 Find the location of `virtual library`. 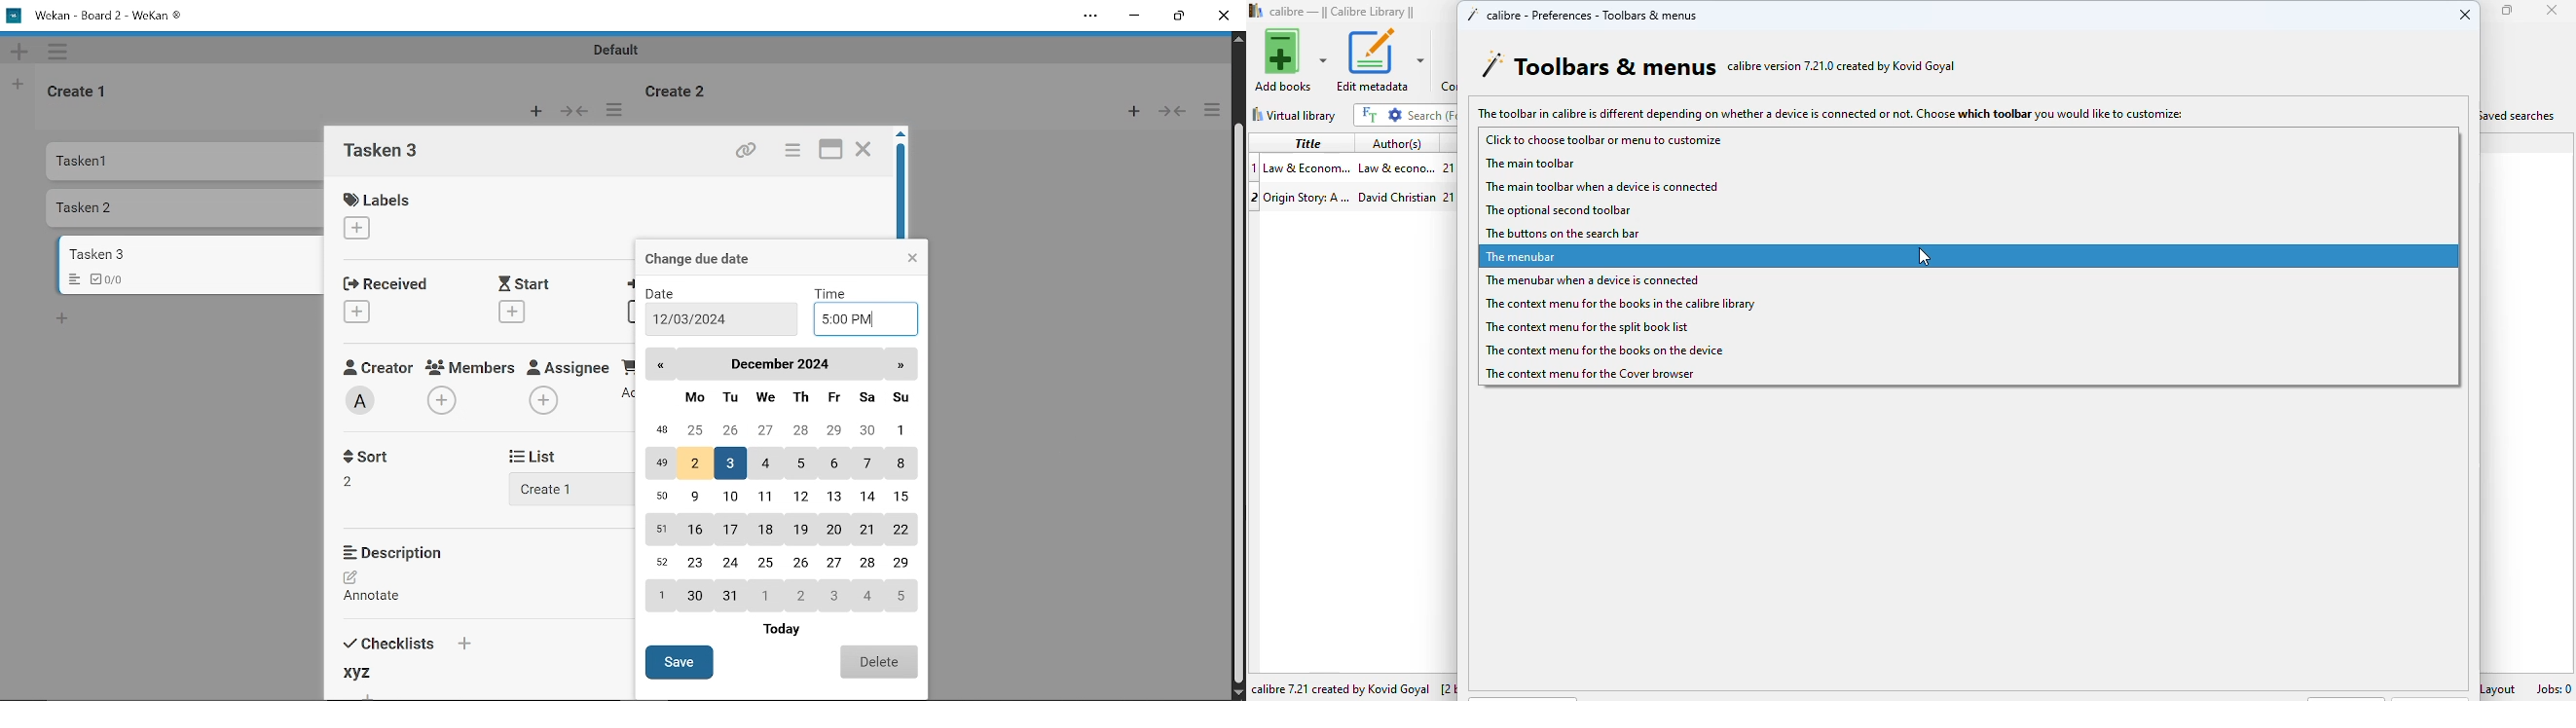

virtual library is located at coordinates (1294, 115).